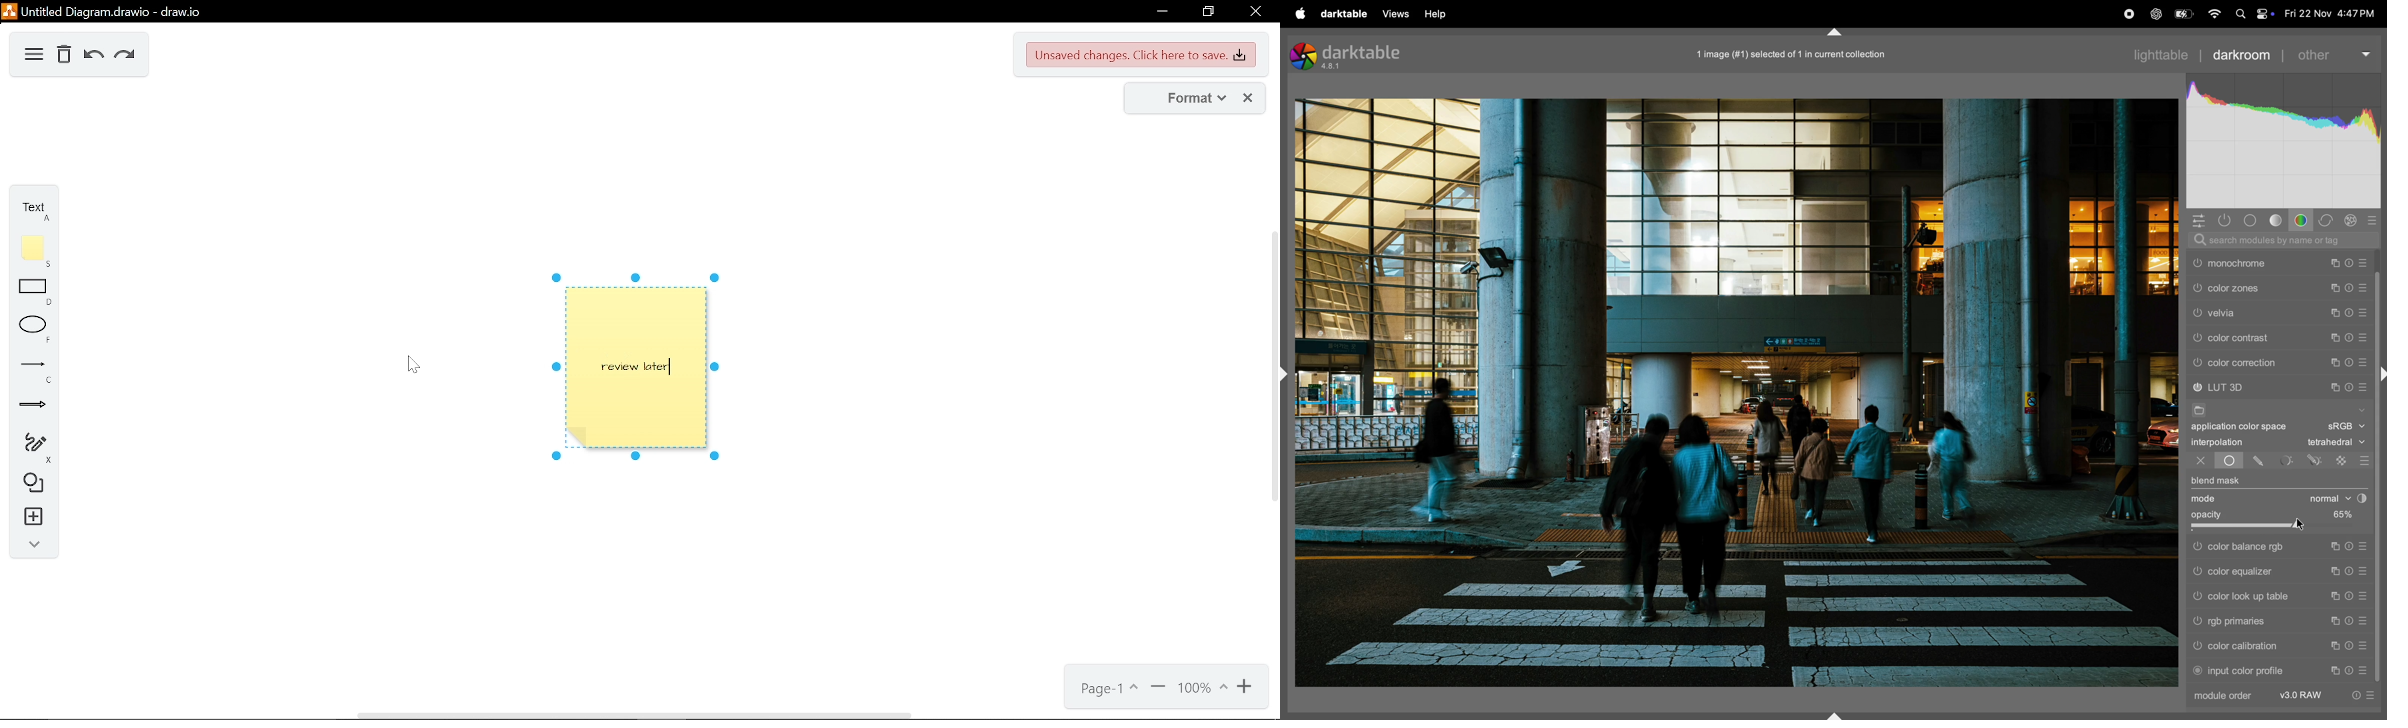 This screenshot has height=728, width=2408. I want to click on shift+ctrl+r, so click(2380, 374).